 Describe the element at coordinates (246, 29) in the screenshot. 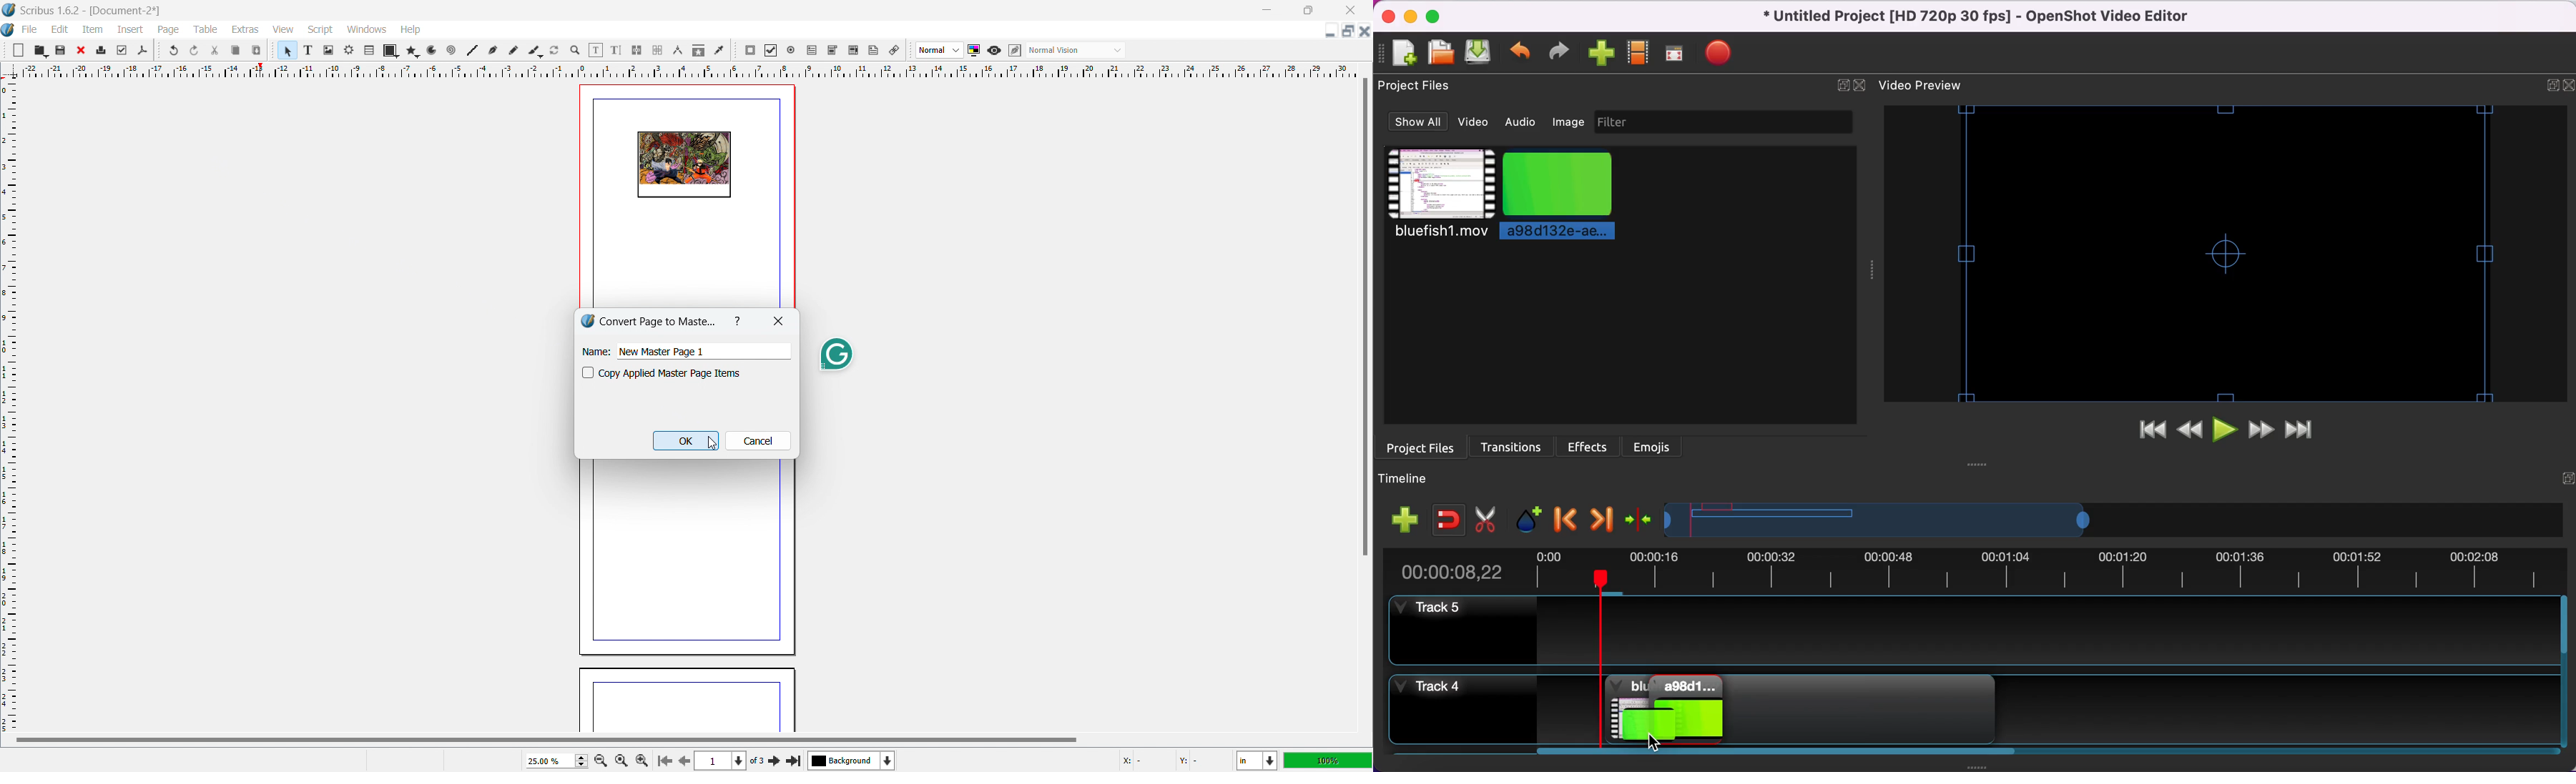

I see `extras` at that location.